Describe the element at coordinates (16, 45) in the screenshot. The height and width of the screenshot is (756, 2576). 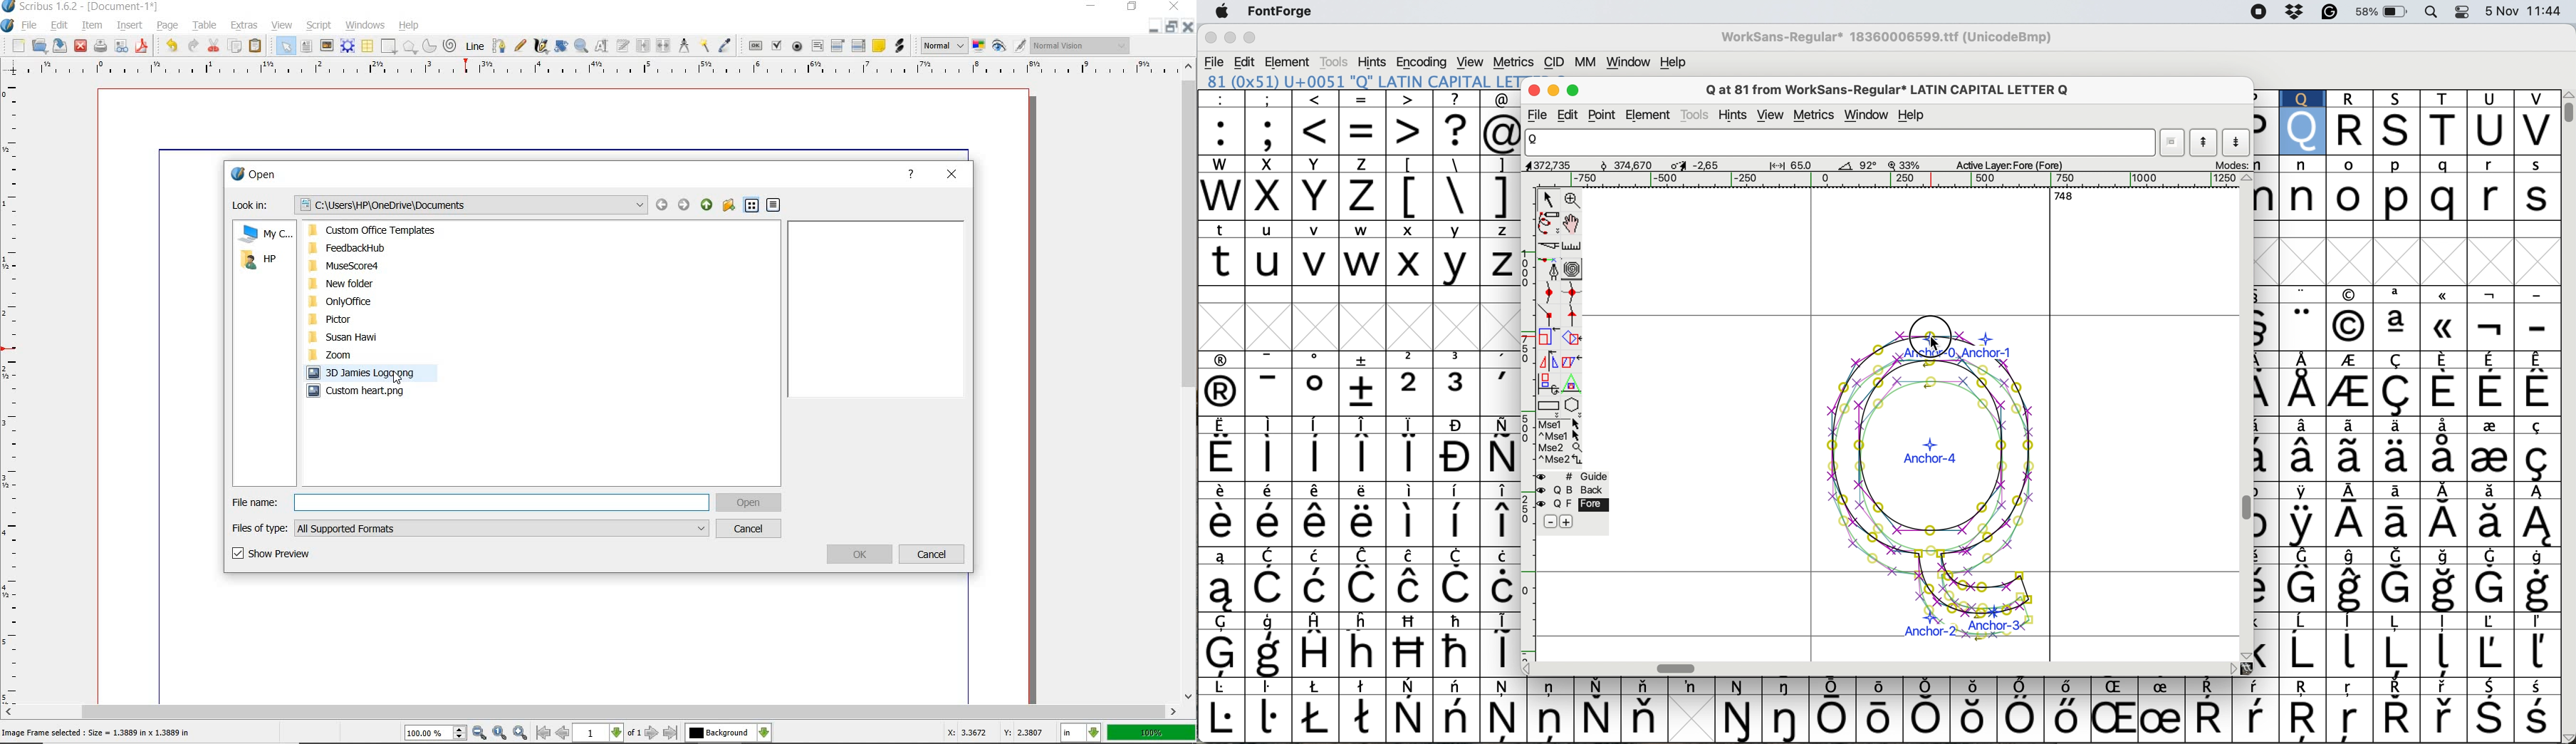
I see `new` at that location.